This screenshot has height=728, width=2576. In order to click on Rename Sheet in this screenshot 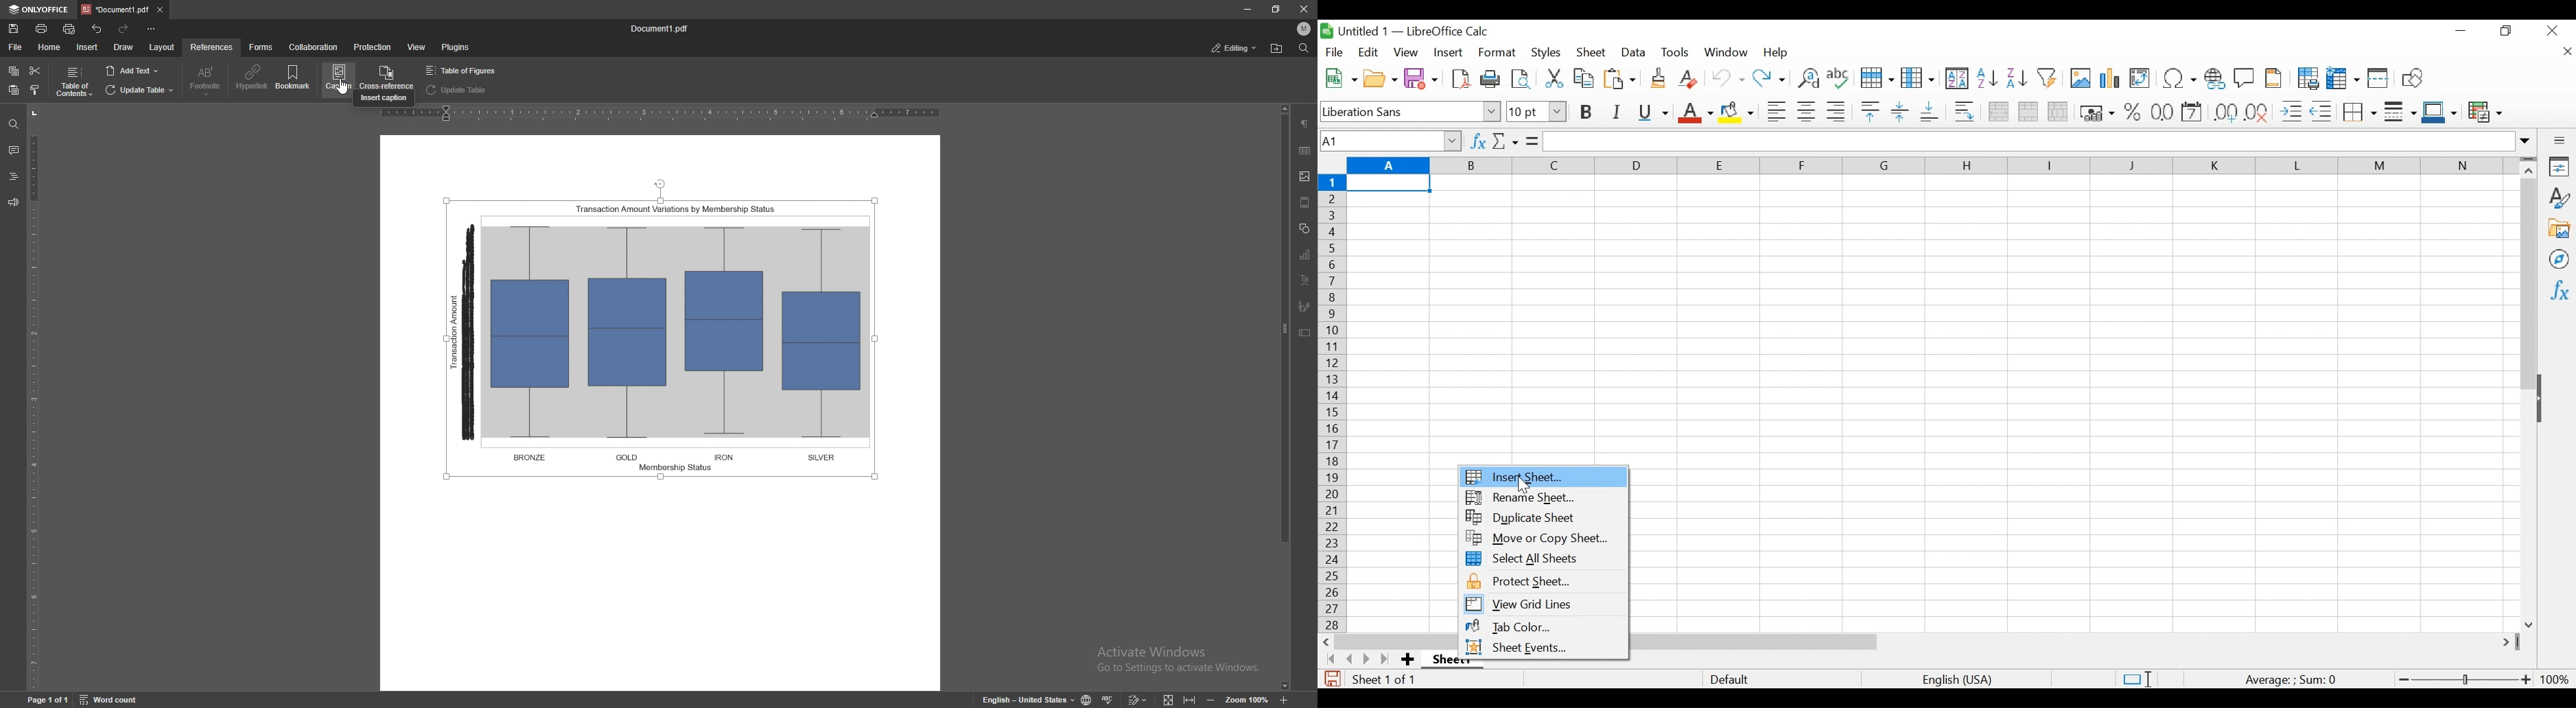, I will do `click(1545, 498)`.